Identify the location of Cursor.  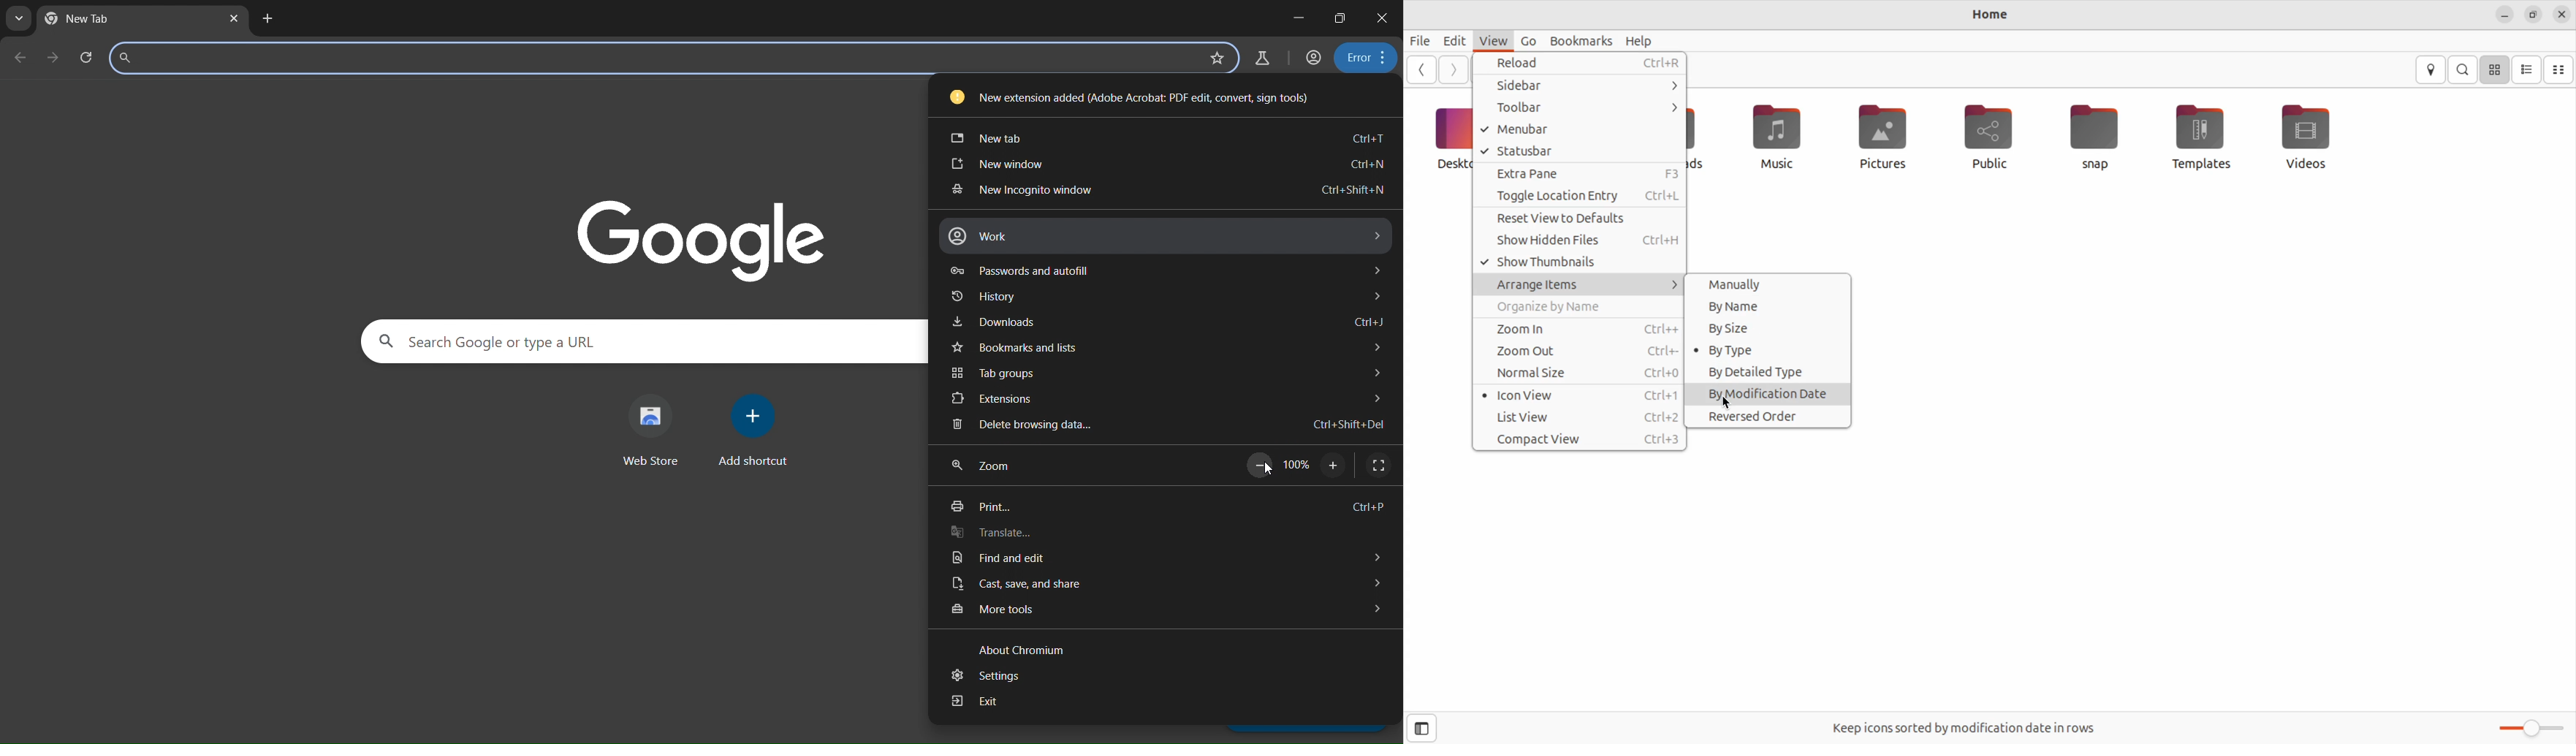
(1728, 404).